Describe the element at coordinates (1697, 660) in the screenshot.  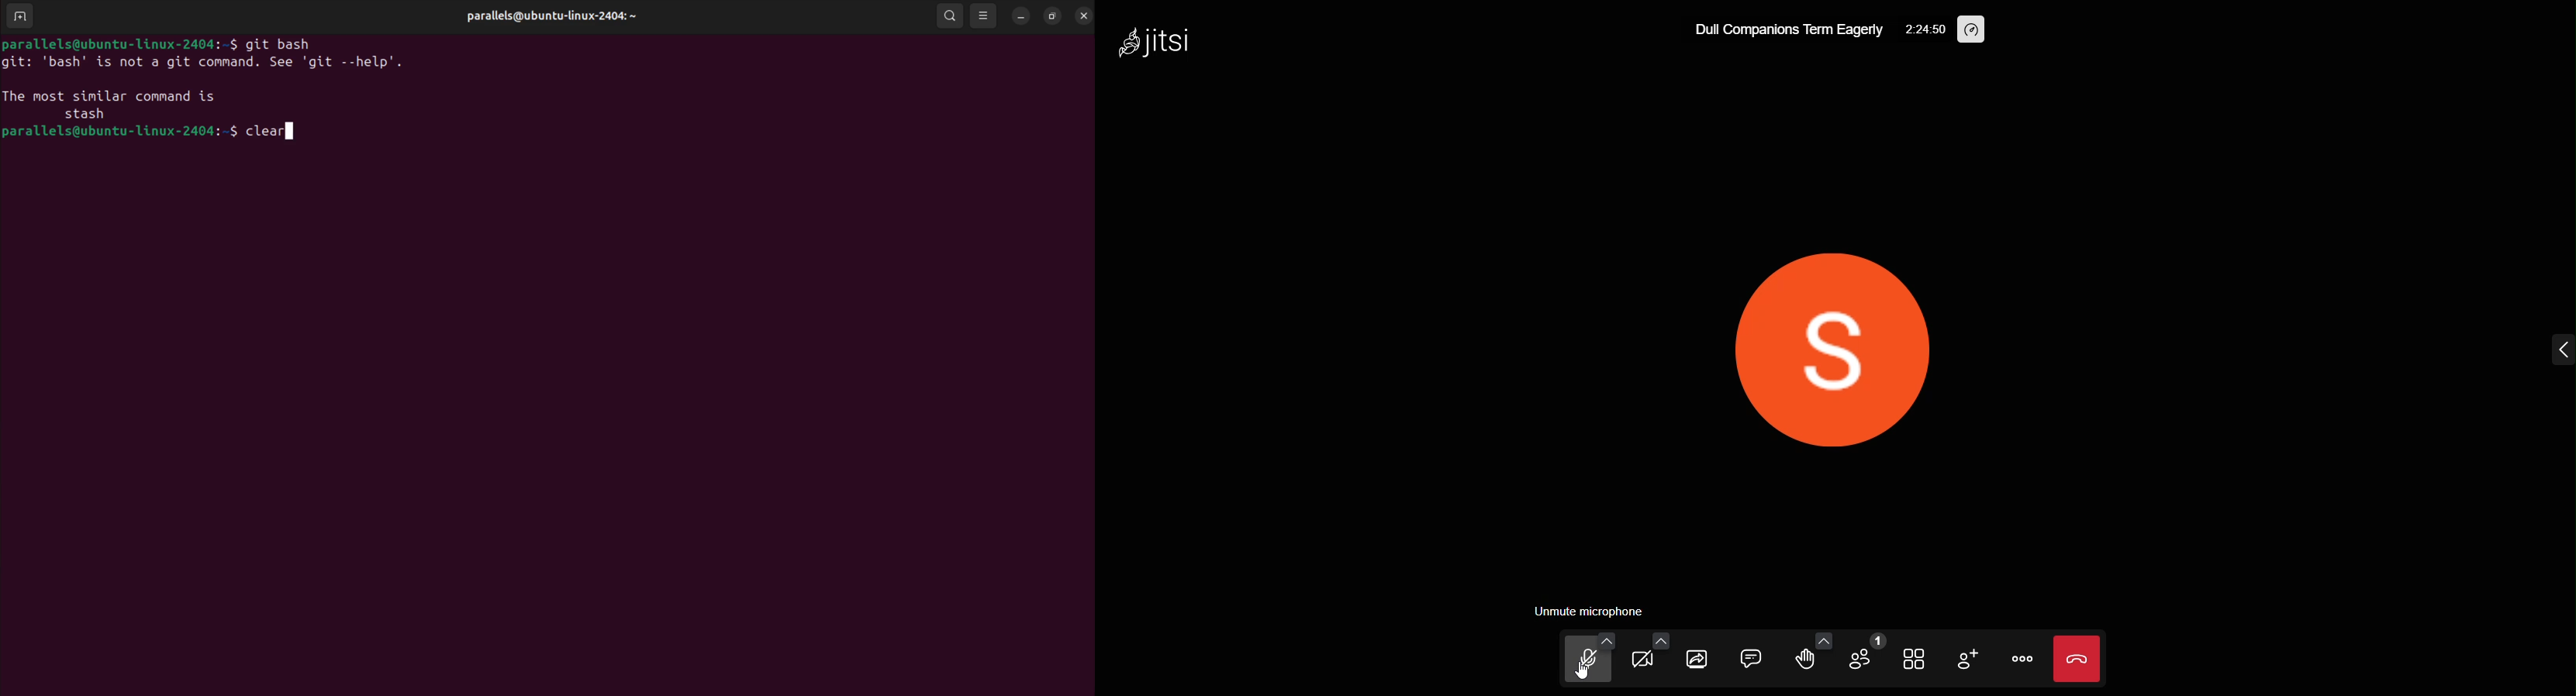
I see `screen share` at that location.